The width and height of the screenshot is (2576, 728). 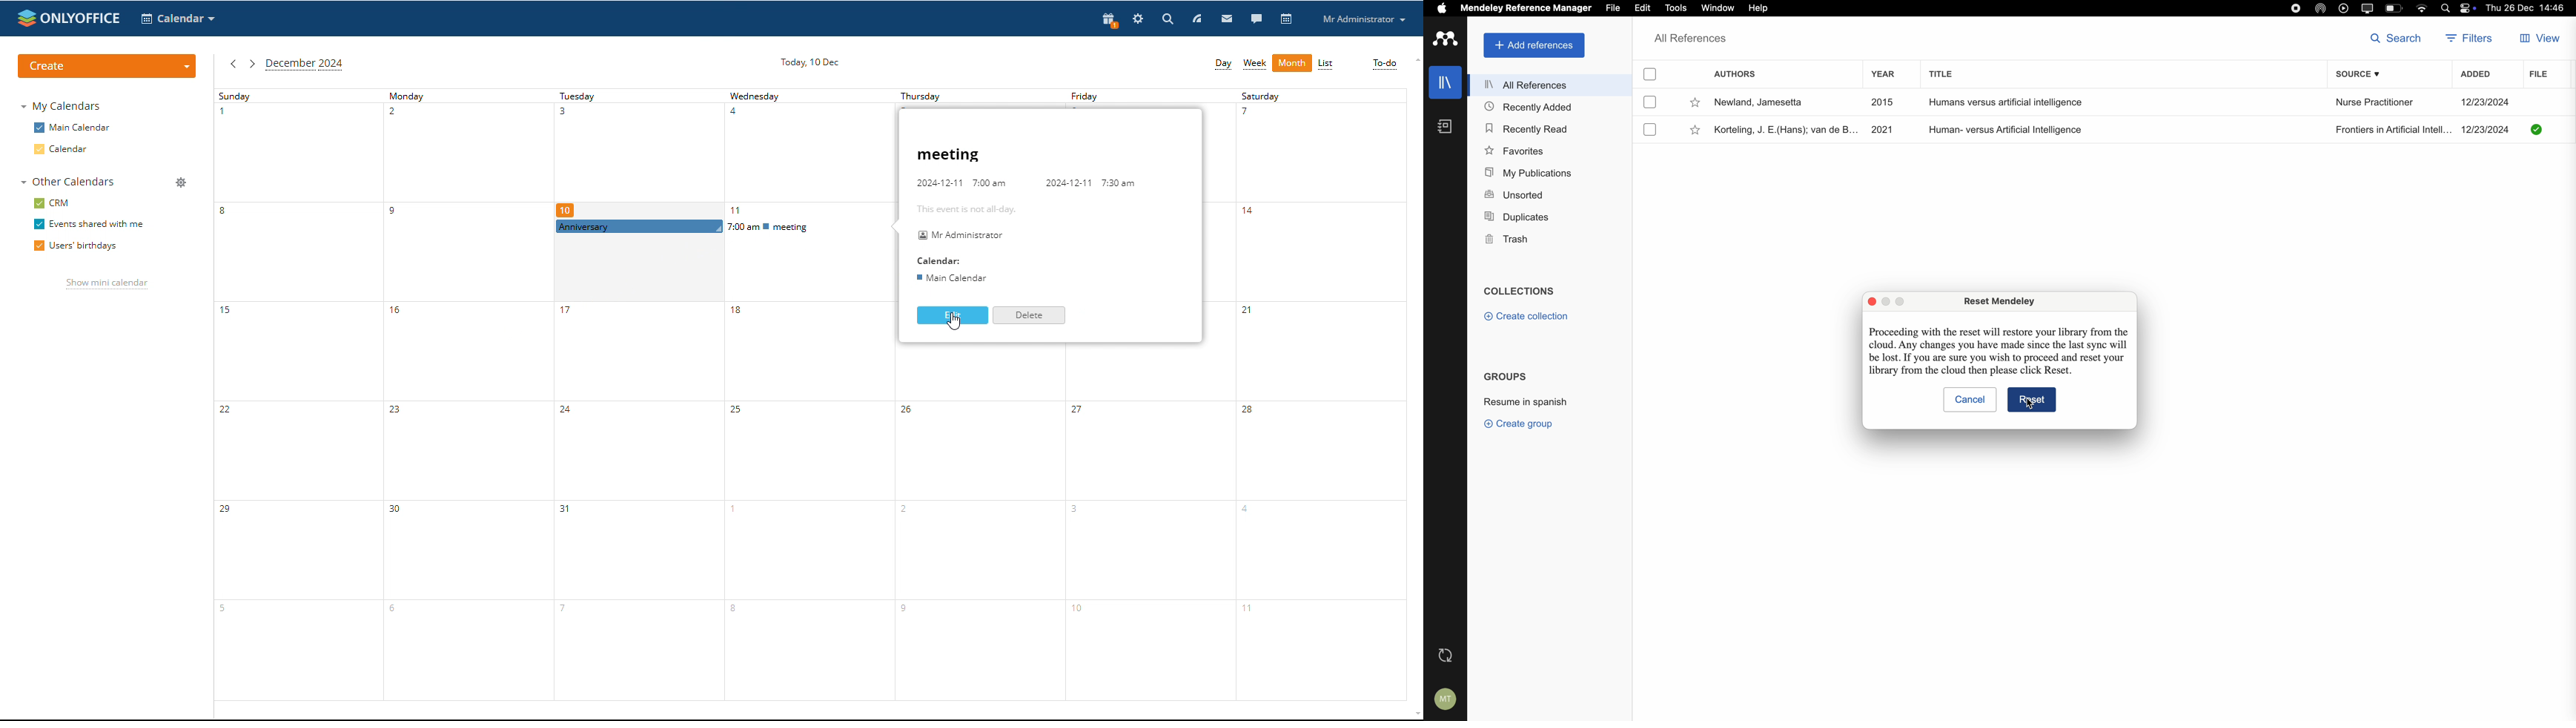 I want to click on file, so click(x=1611, y=8).